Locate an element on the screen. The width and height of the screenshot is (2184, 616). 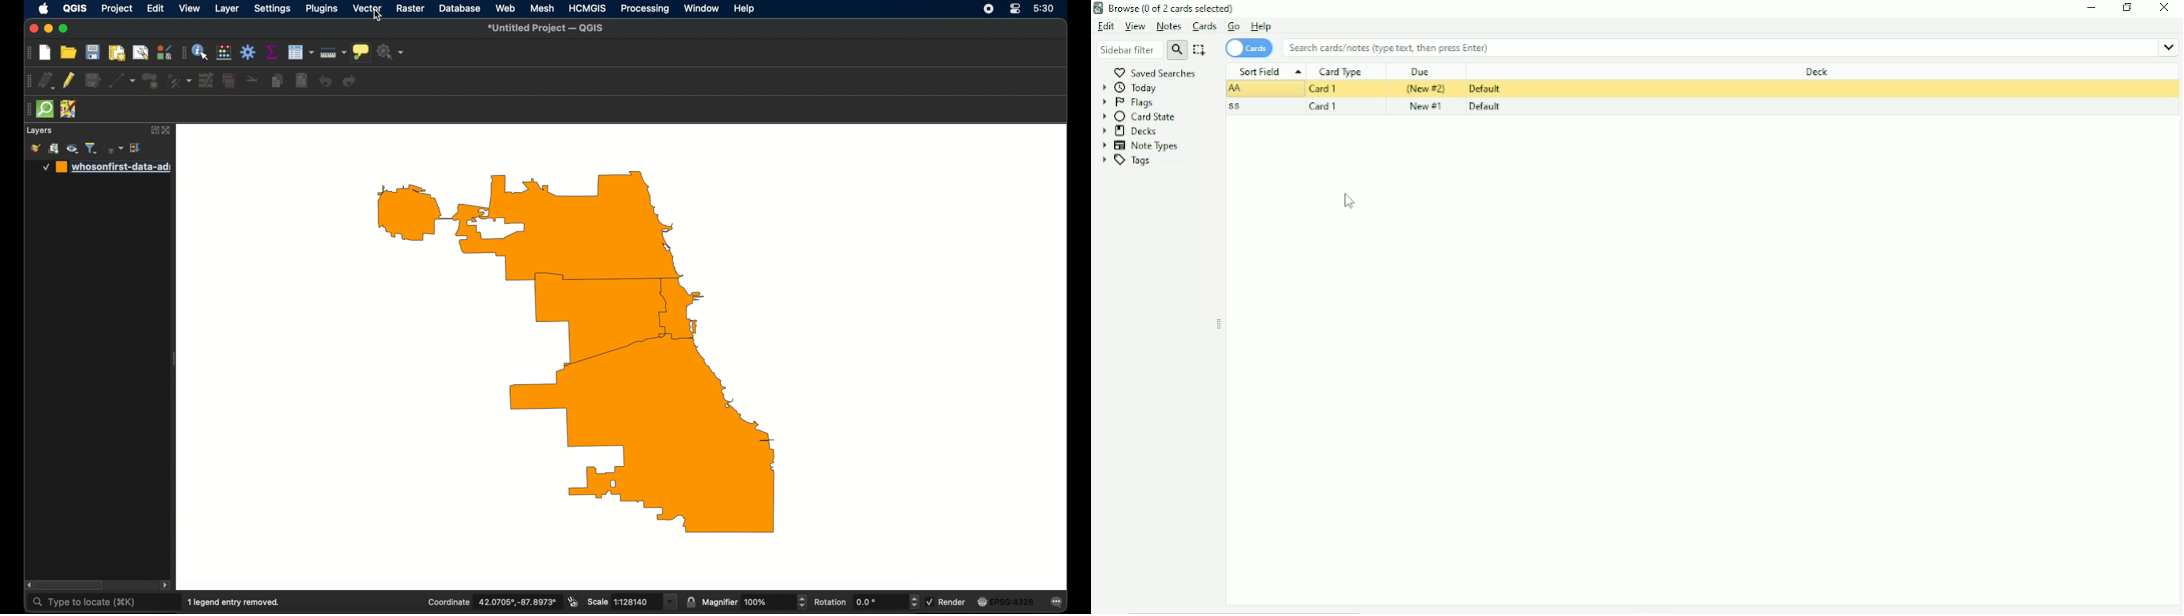
current crs is located at coordinates (1006, 602).